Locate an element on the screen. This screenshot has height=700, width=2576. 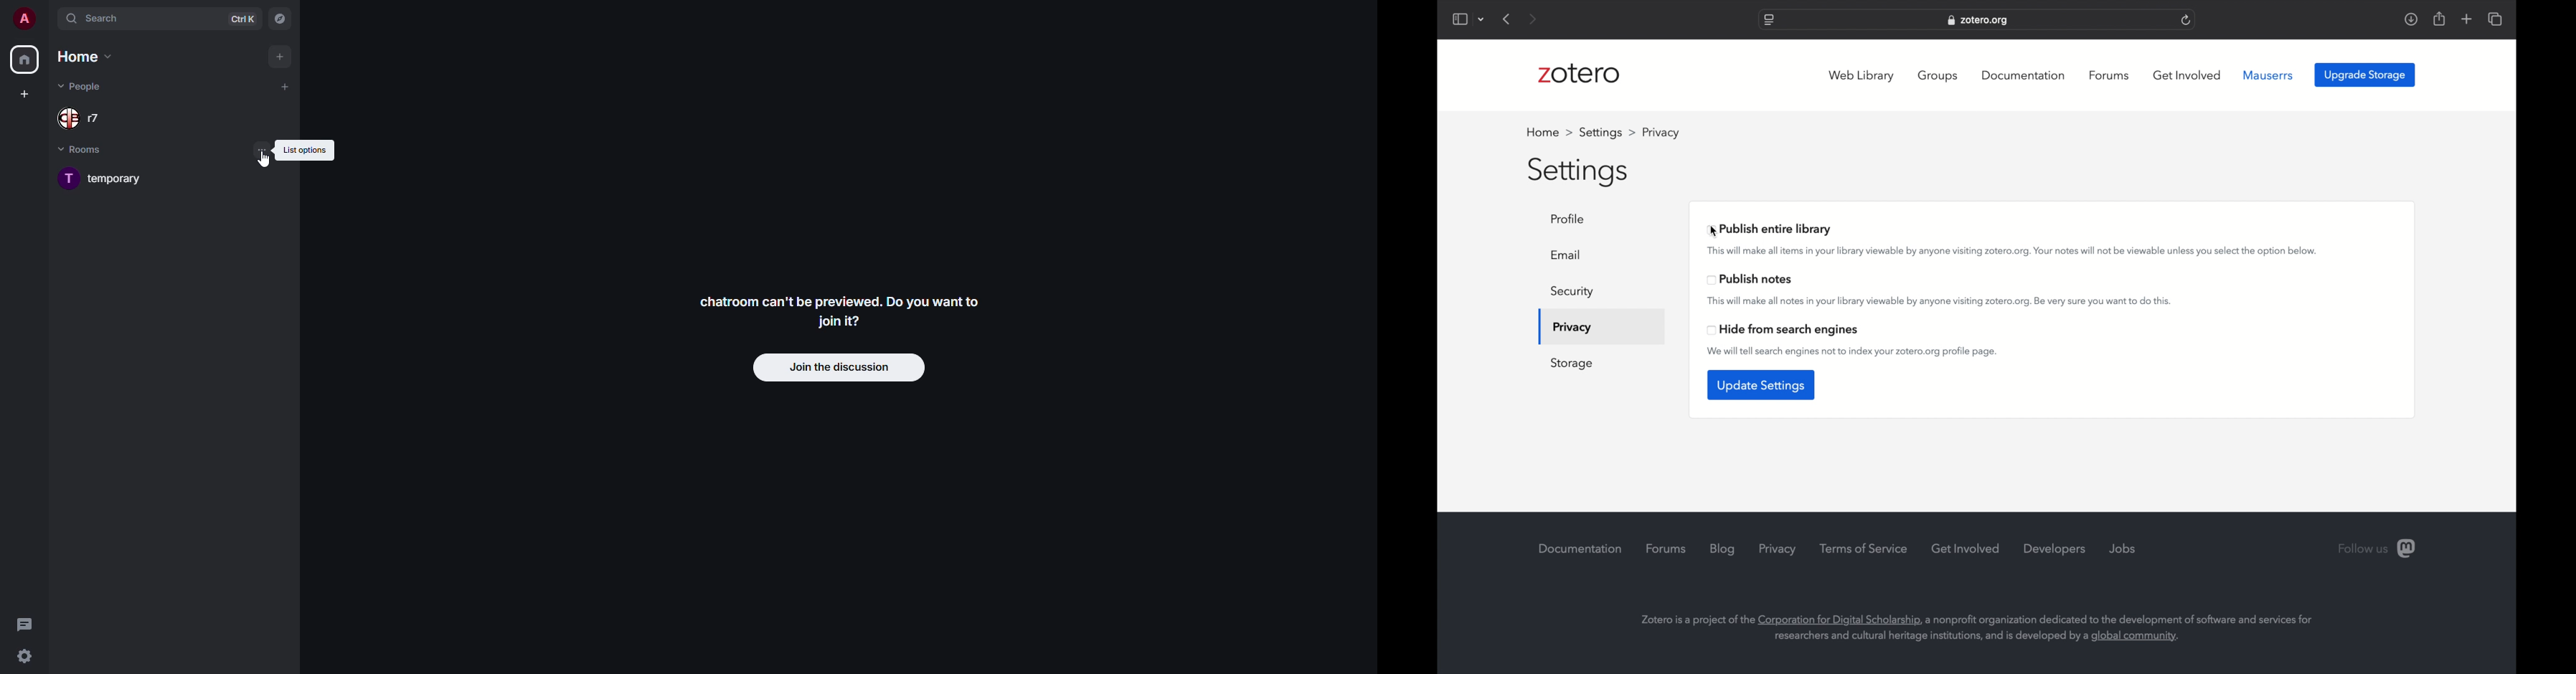
share is located at coordinates (2440, 18).